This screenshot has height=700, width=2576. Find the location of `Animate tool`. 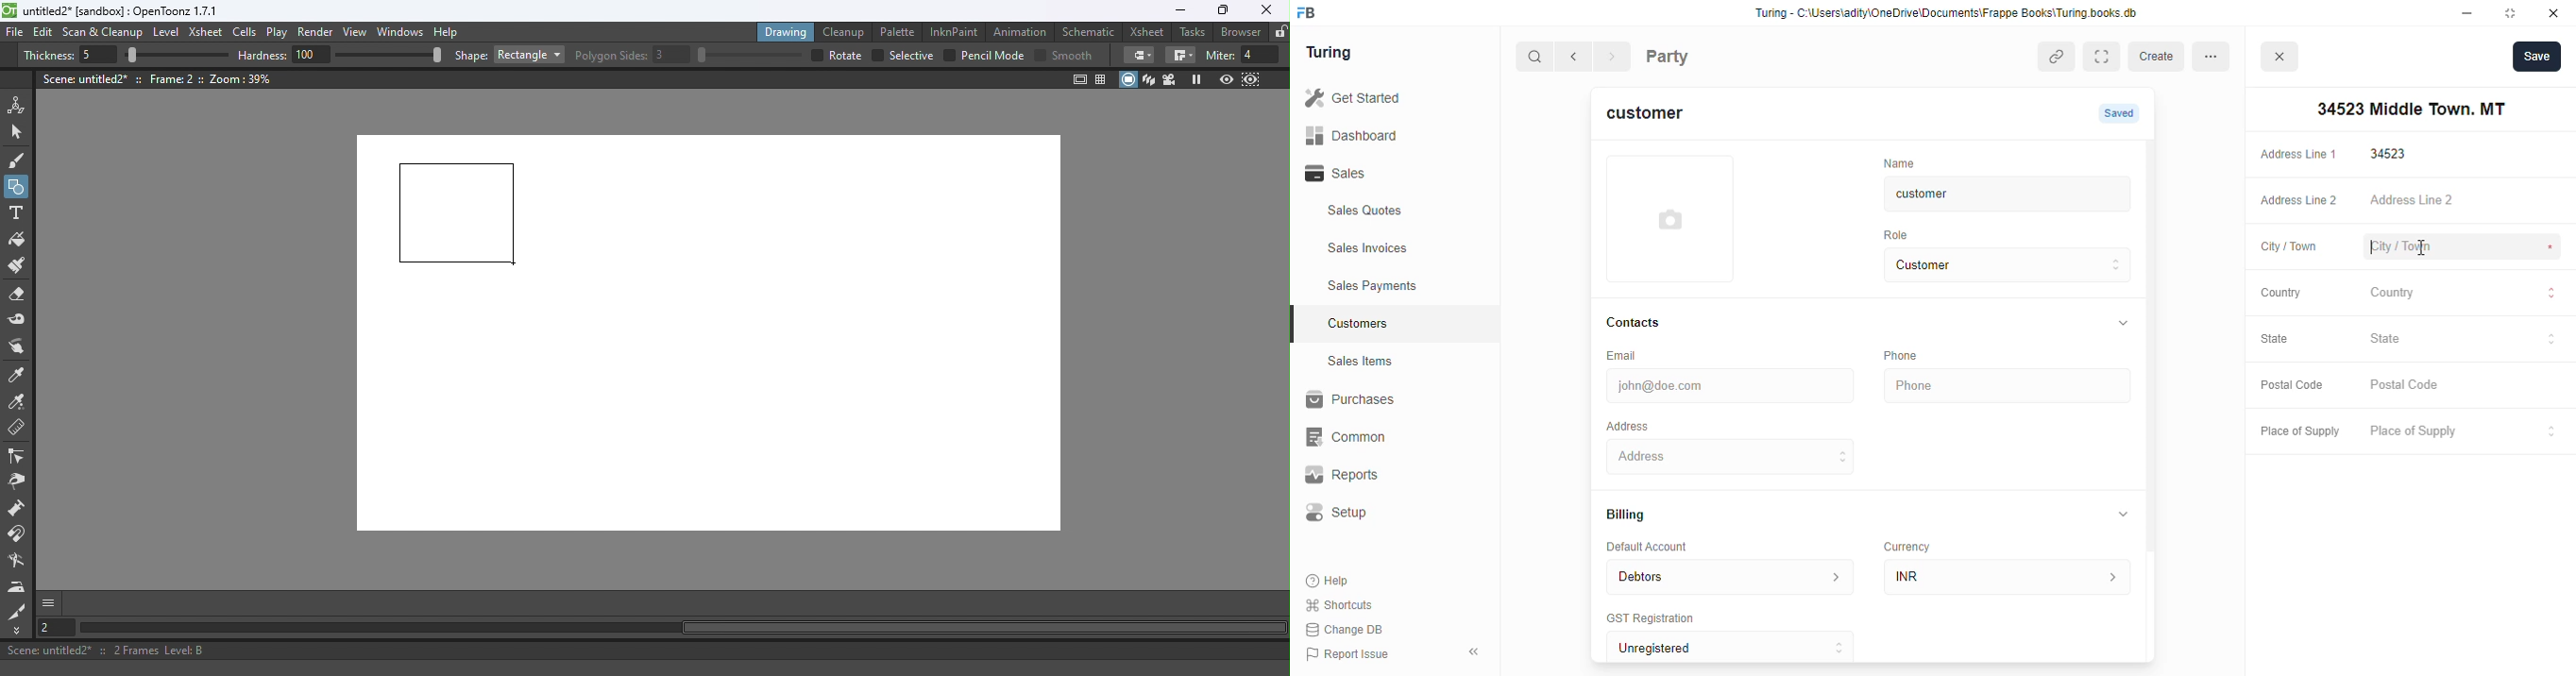

Animate tool is located at coordinates (20, 105).